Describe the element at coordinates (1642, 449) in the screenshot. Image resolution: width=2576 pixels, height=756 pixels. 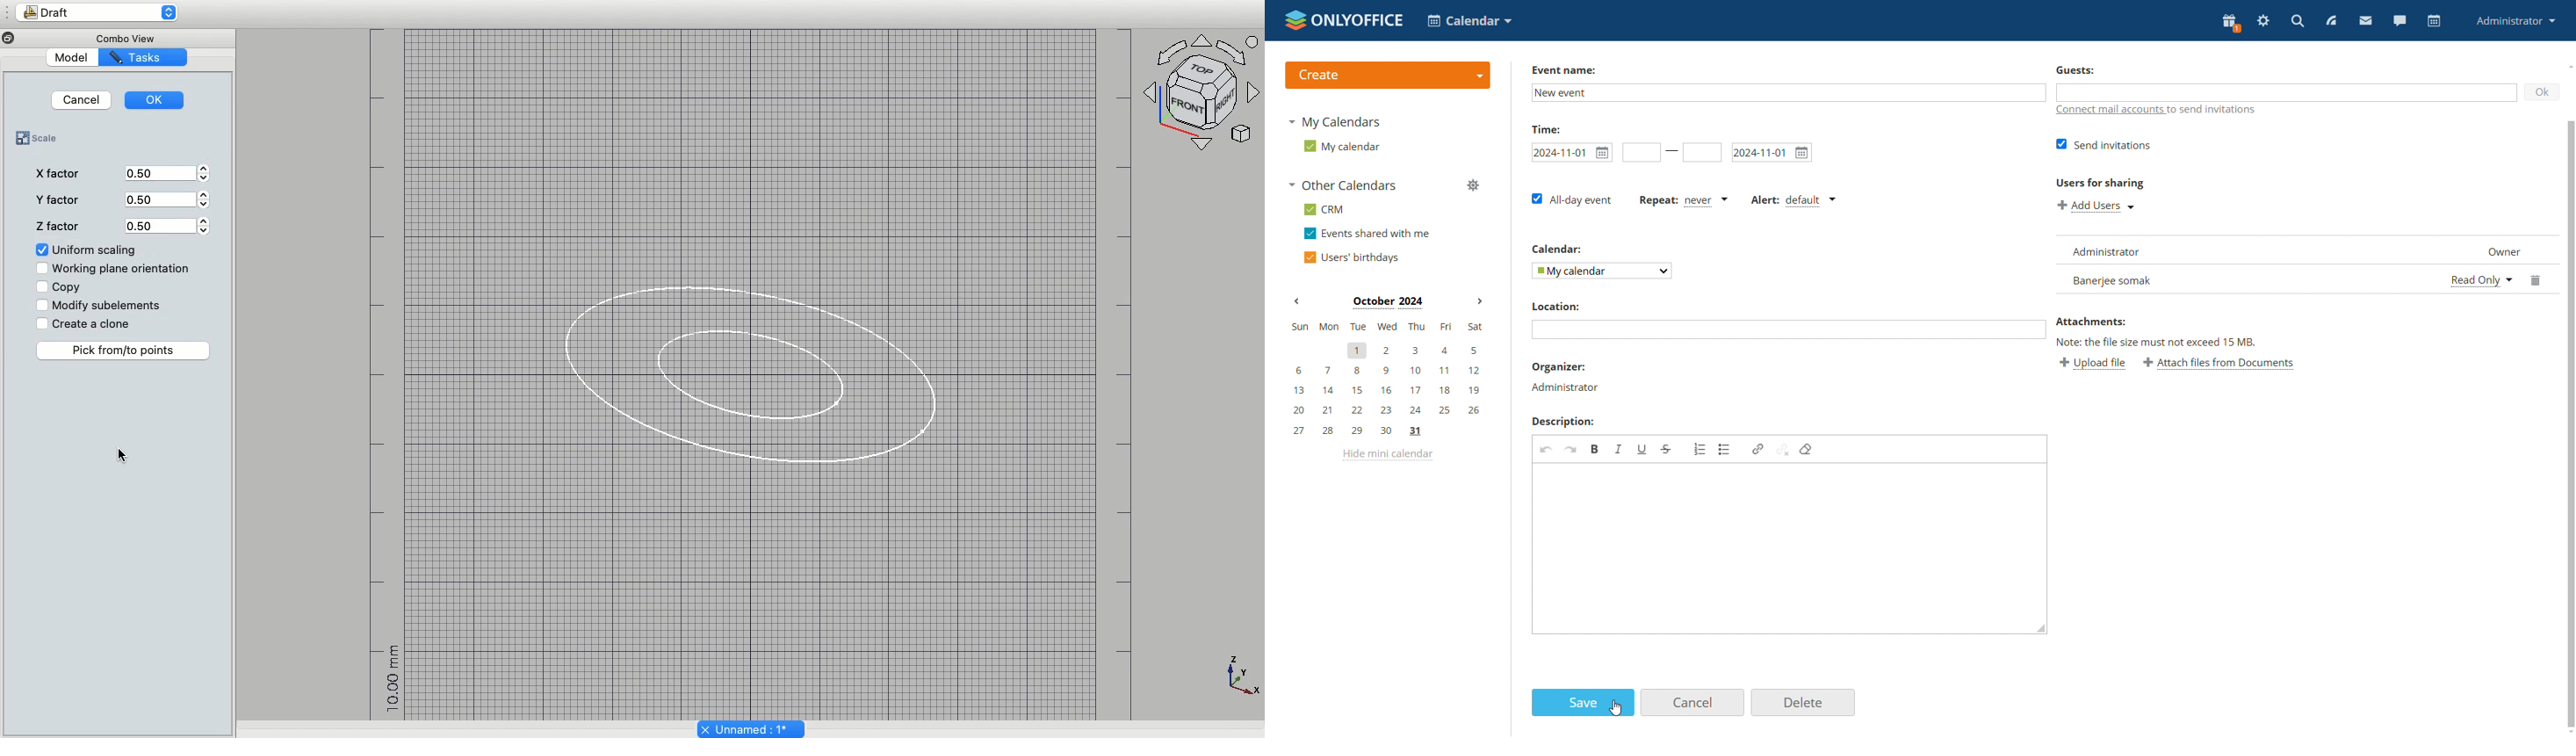
I see `underline` at that location.